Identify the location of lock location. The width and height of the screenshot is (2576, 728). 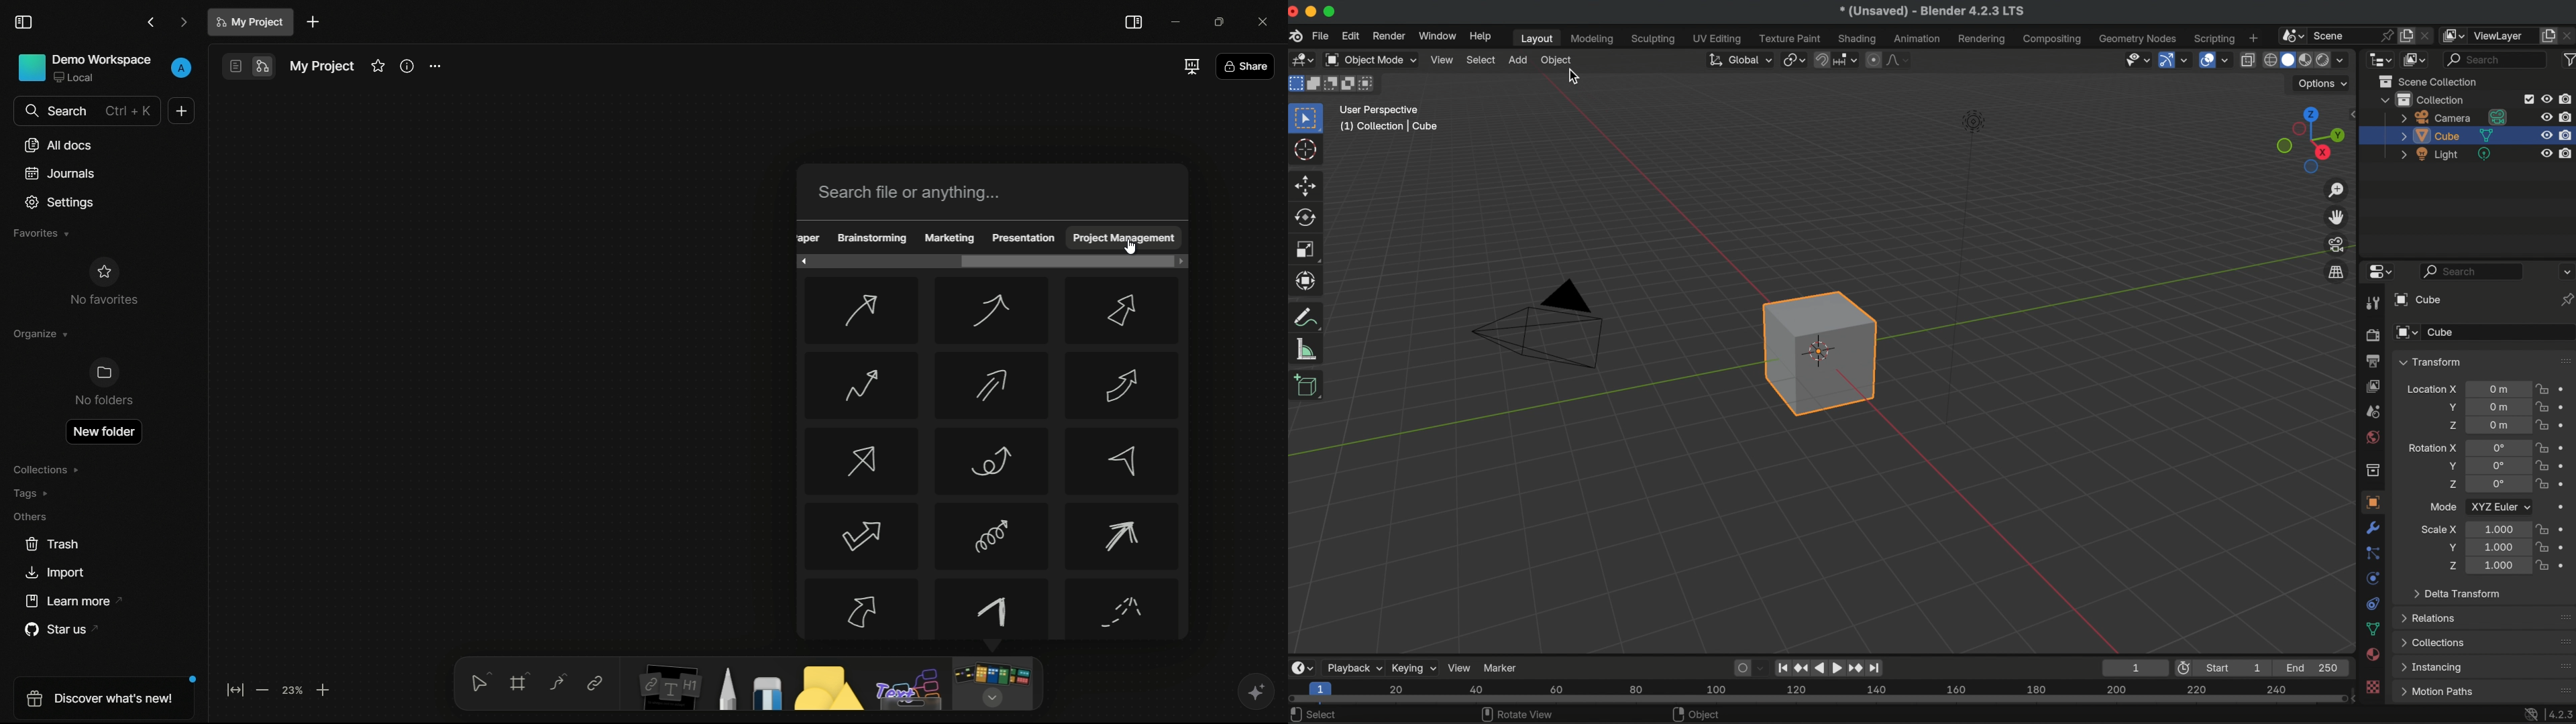
(2542, 391).